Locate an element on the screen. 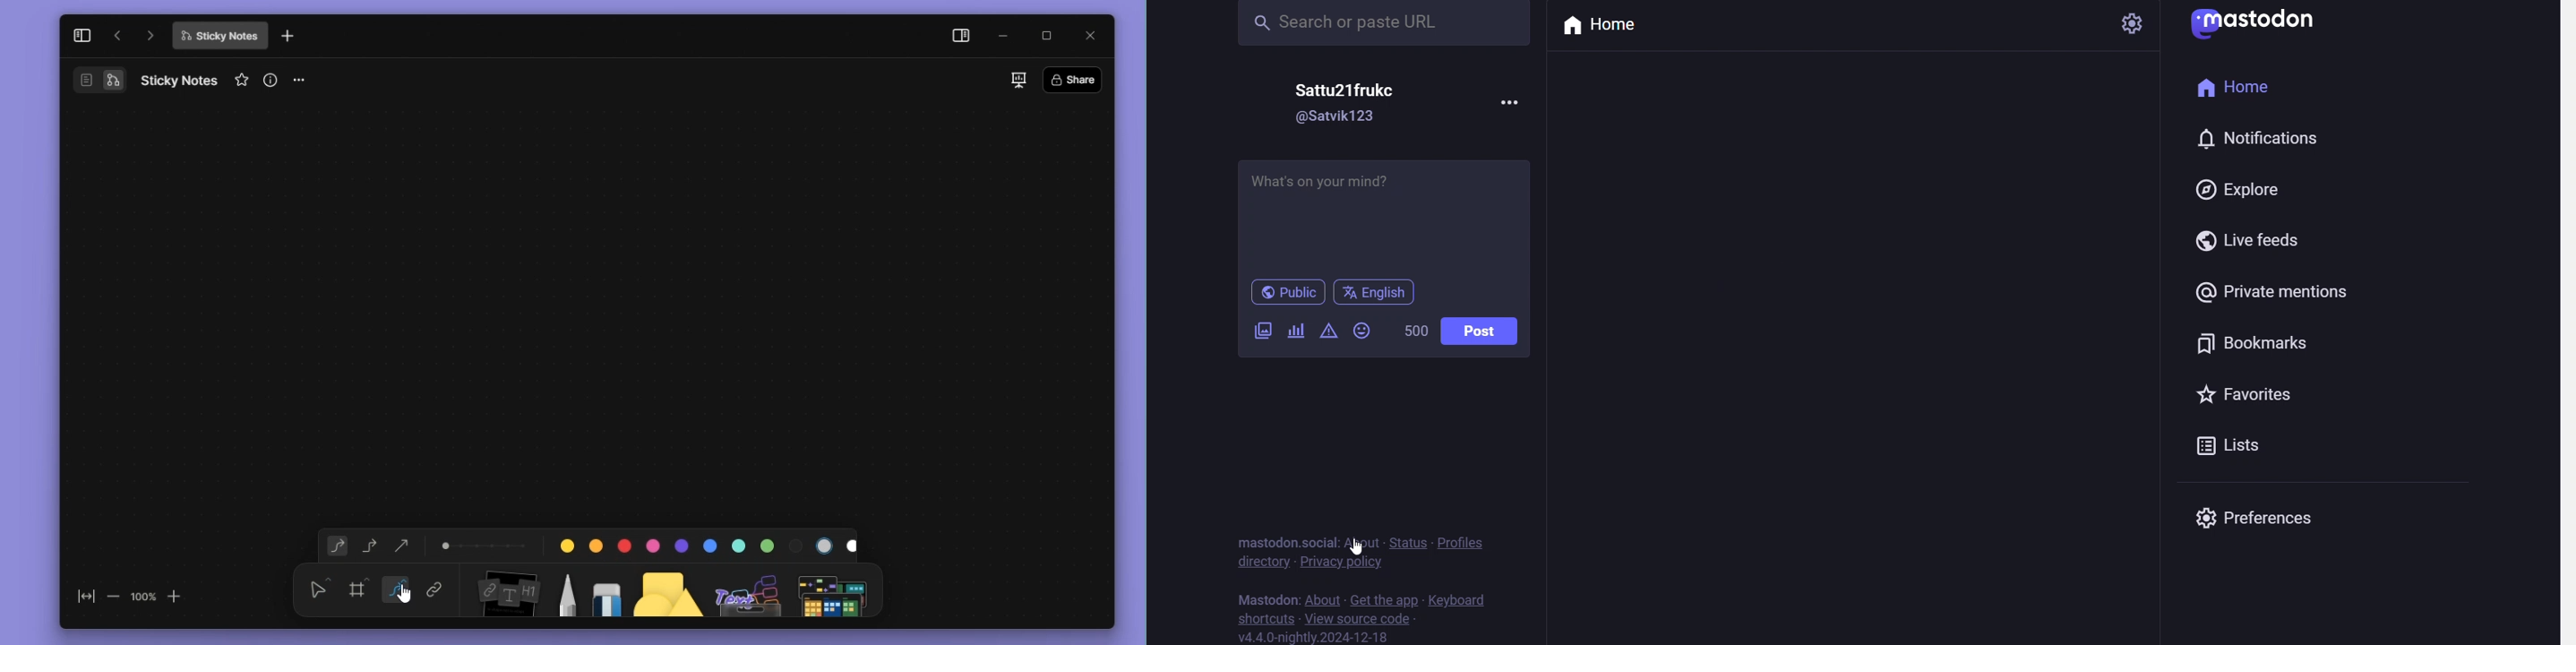 This screenshot has width=2576, height=672. favourite is located at coordinates (244, 81).